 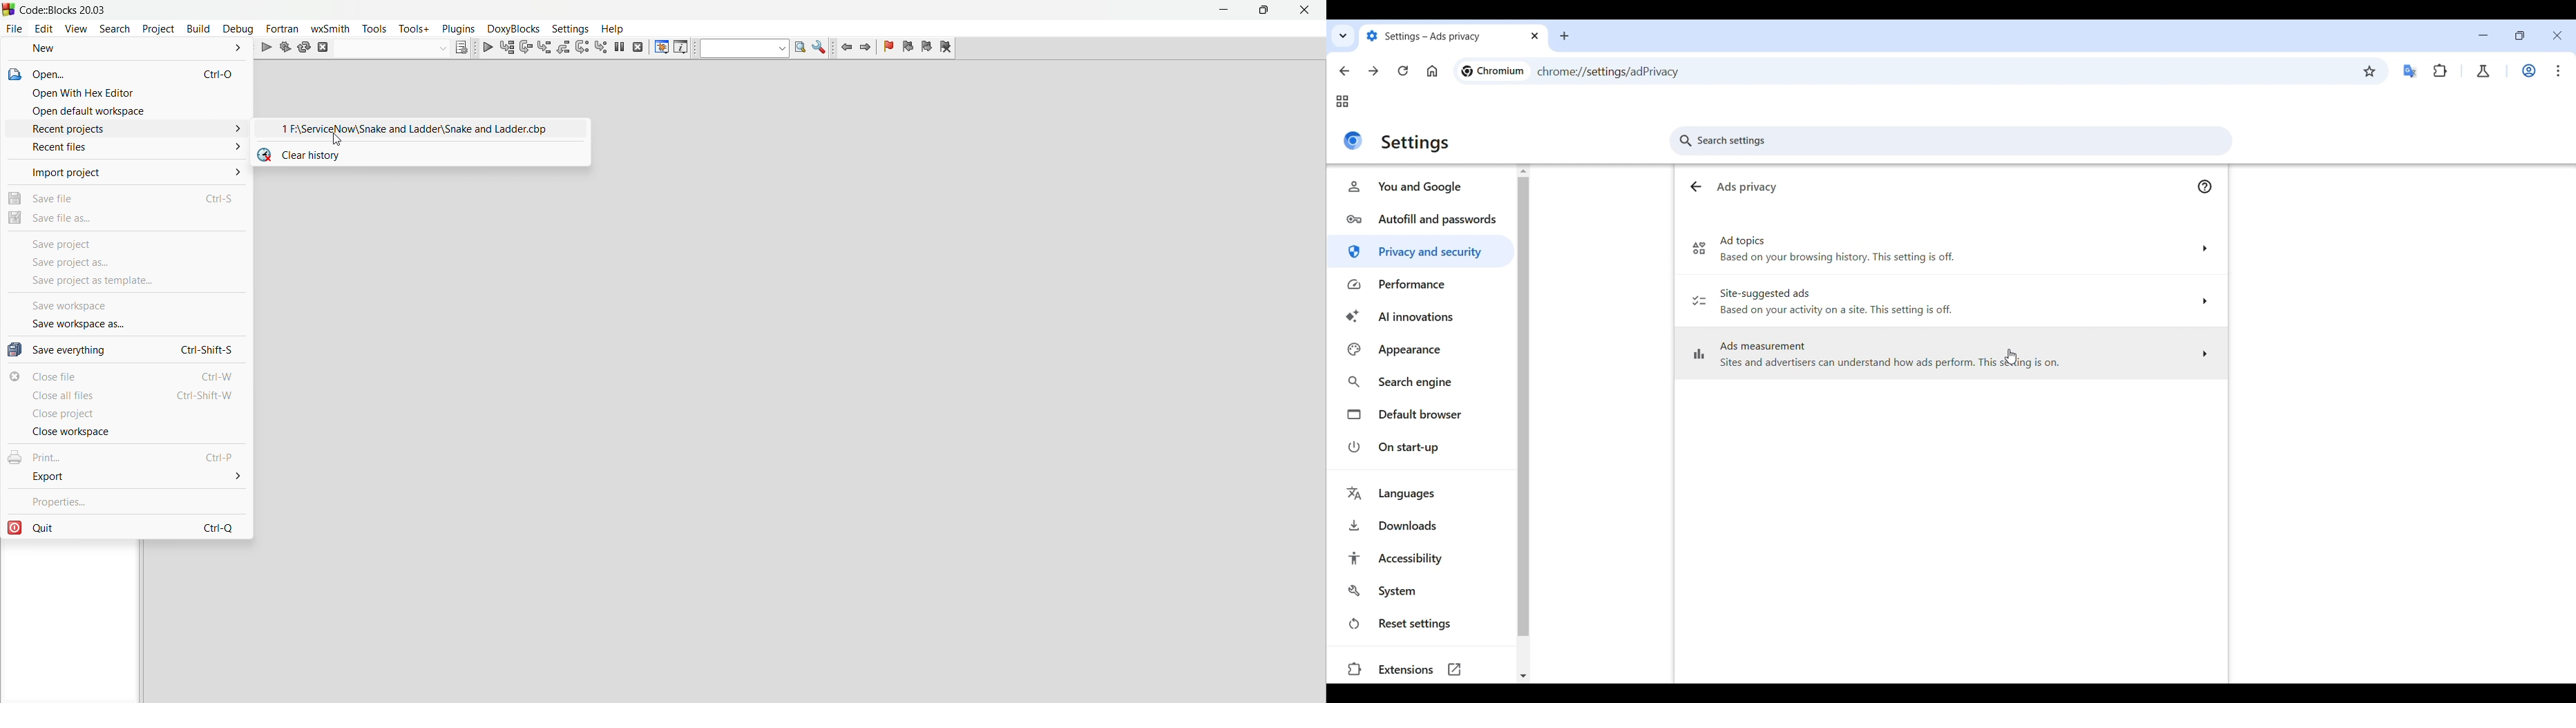 What do you see at coordinates (287, 48) in the screenshot?
I see `build and run` at bounding box center [287, 48].